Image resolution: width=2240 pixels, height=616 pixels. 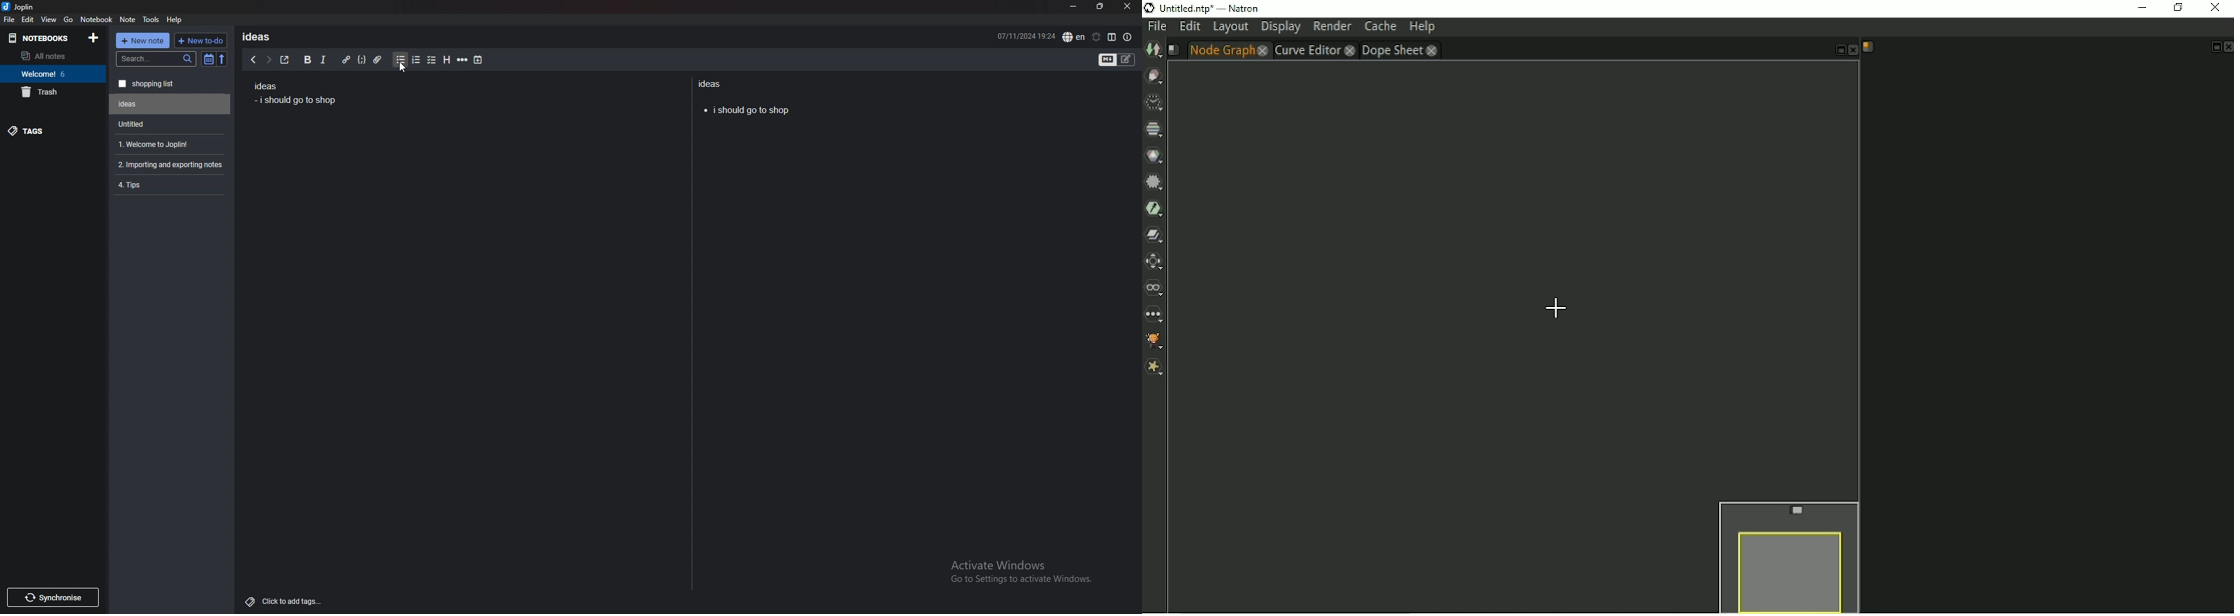 I want to click on edit, so click(x=27, y=20).